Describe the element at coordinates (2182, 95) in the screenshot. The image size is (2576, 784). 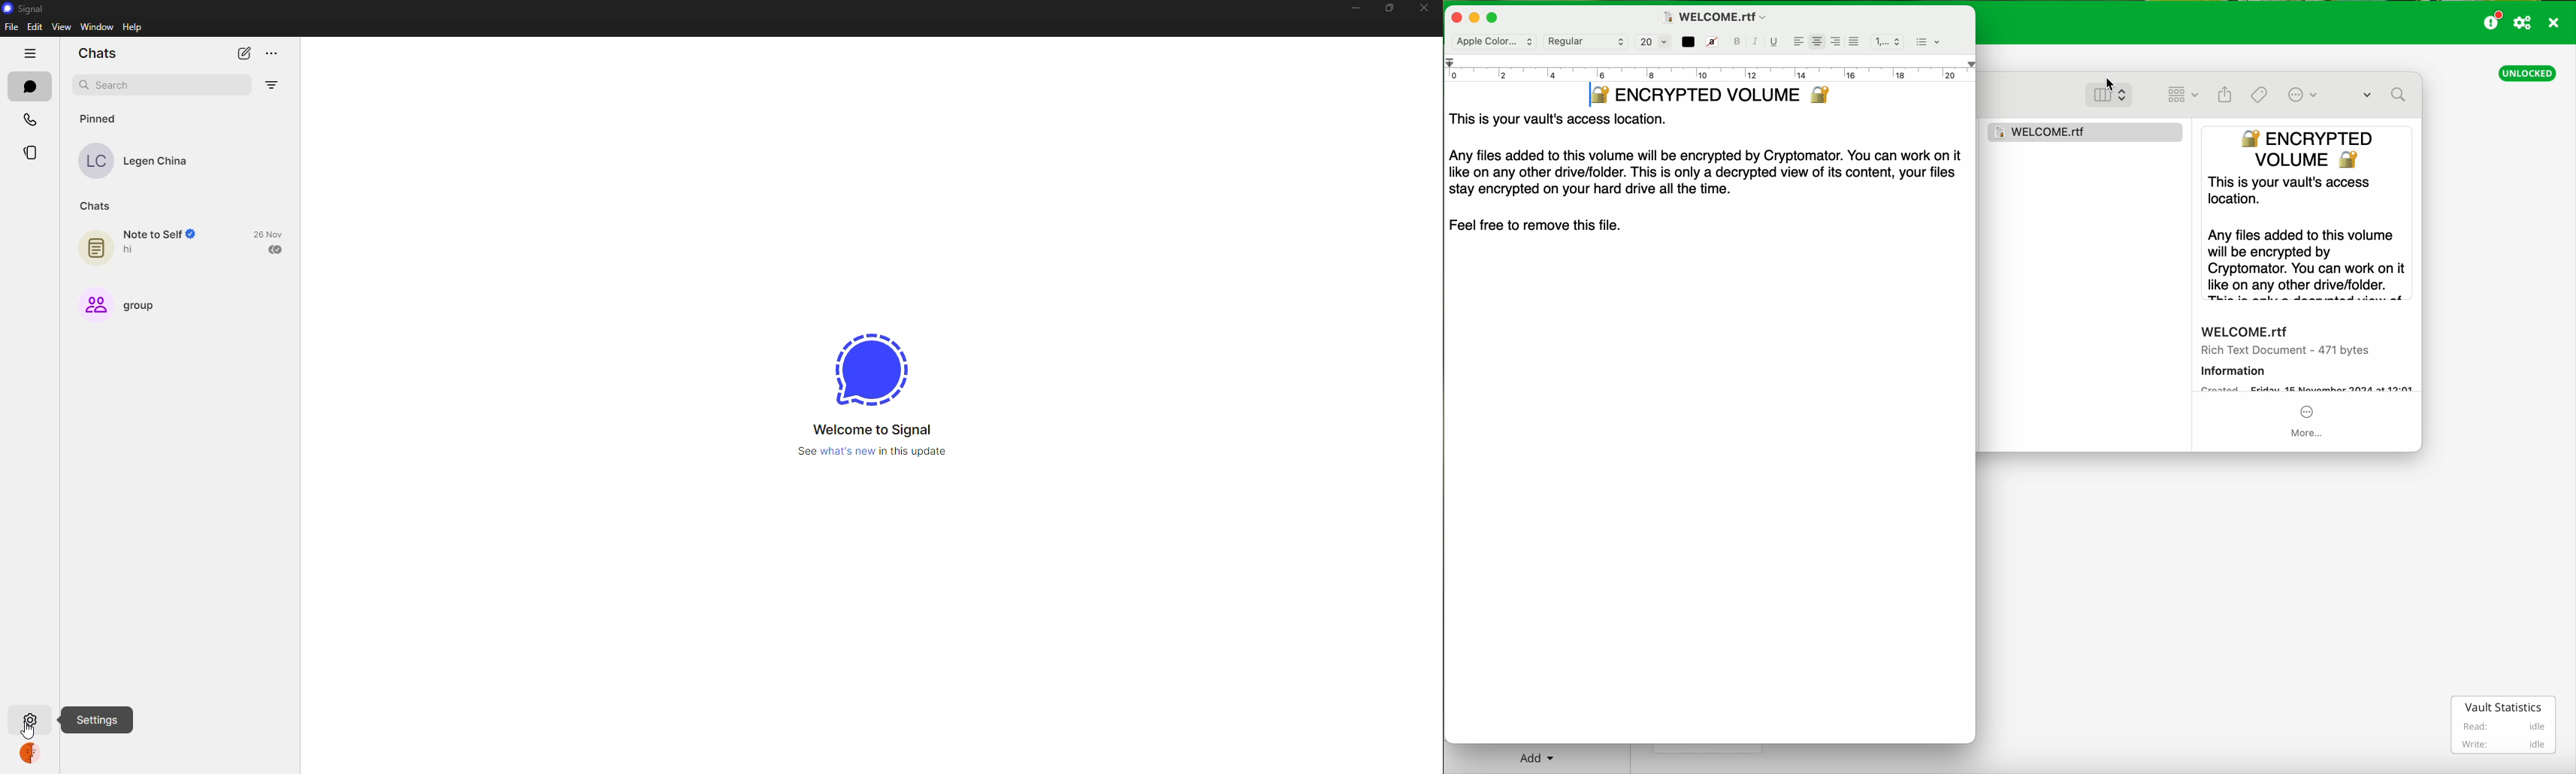
I see `List View` at that location.